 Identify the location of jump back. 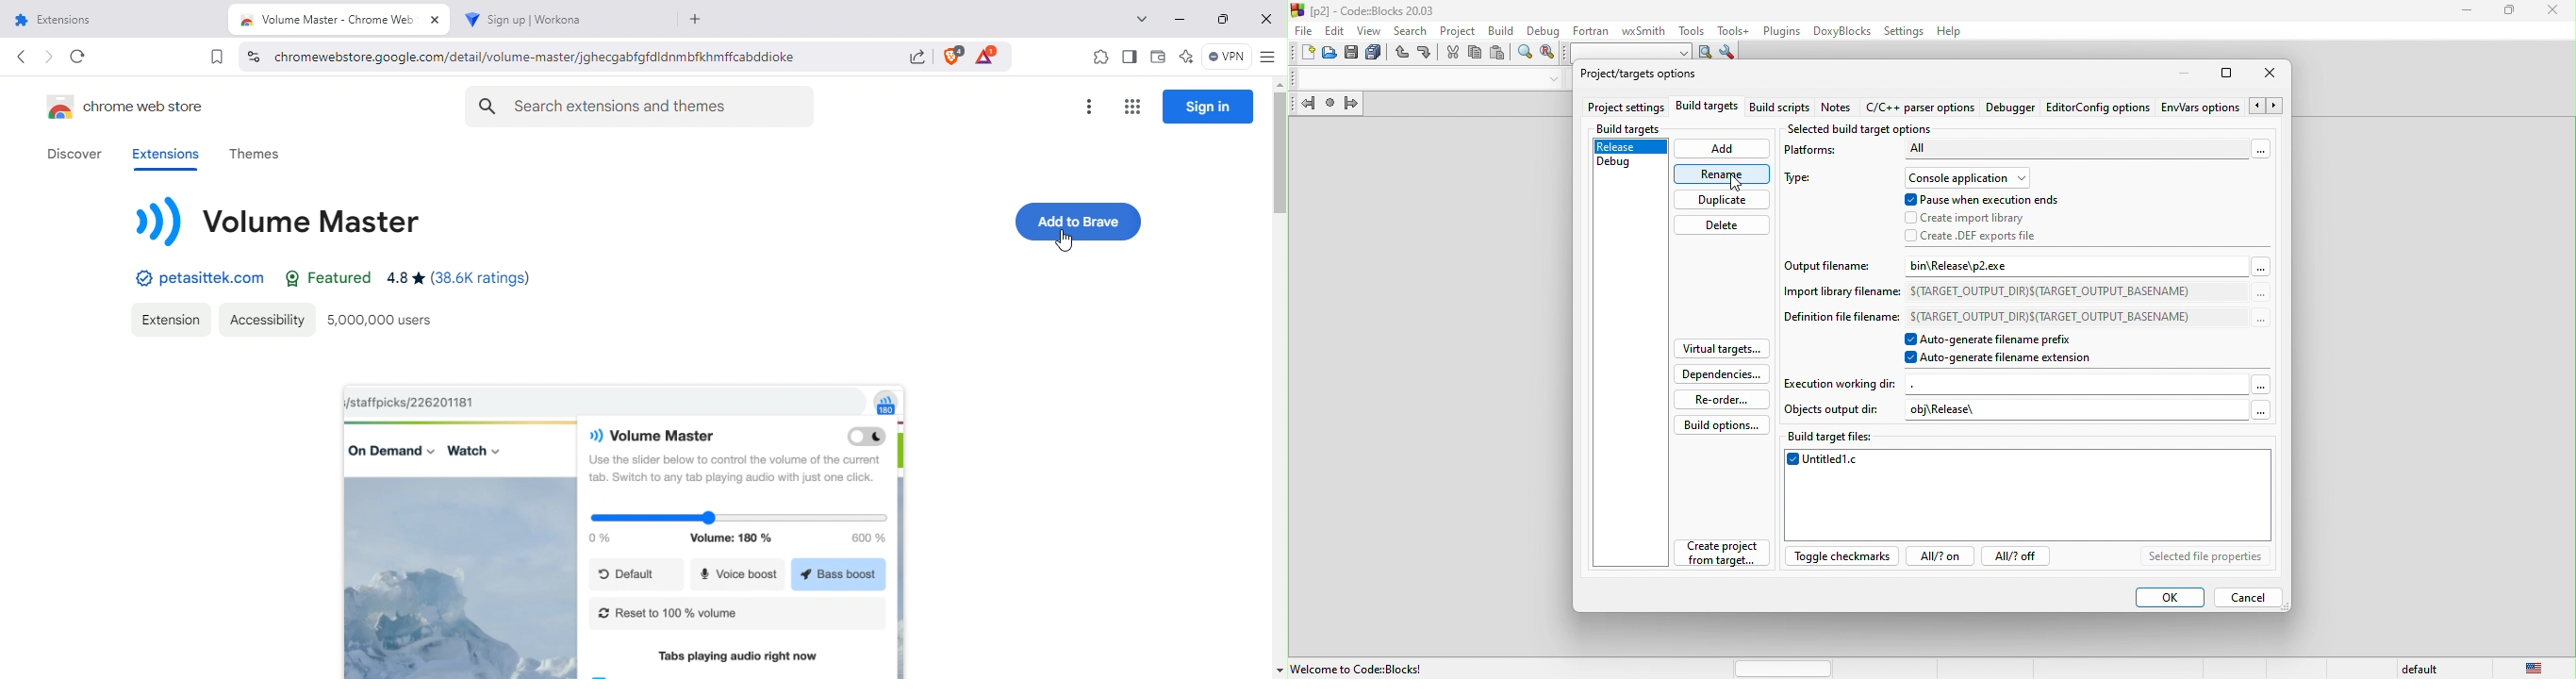
(1304, 106).